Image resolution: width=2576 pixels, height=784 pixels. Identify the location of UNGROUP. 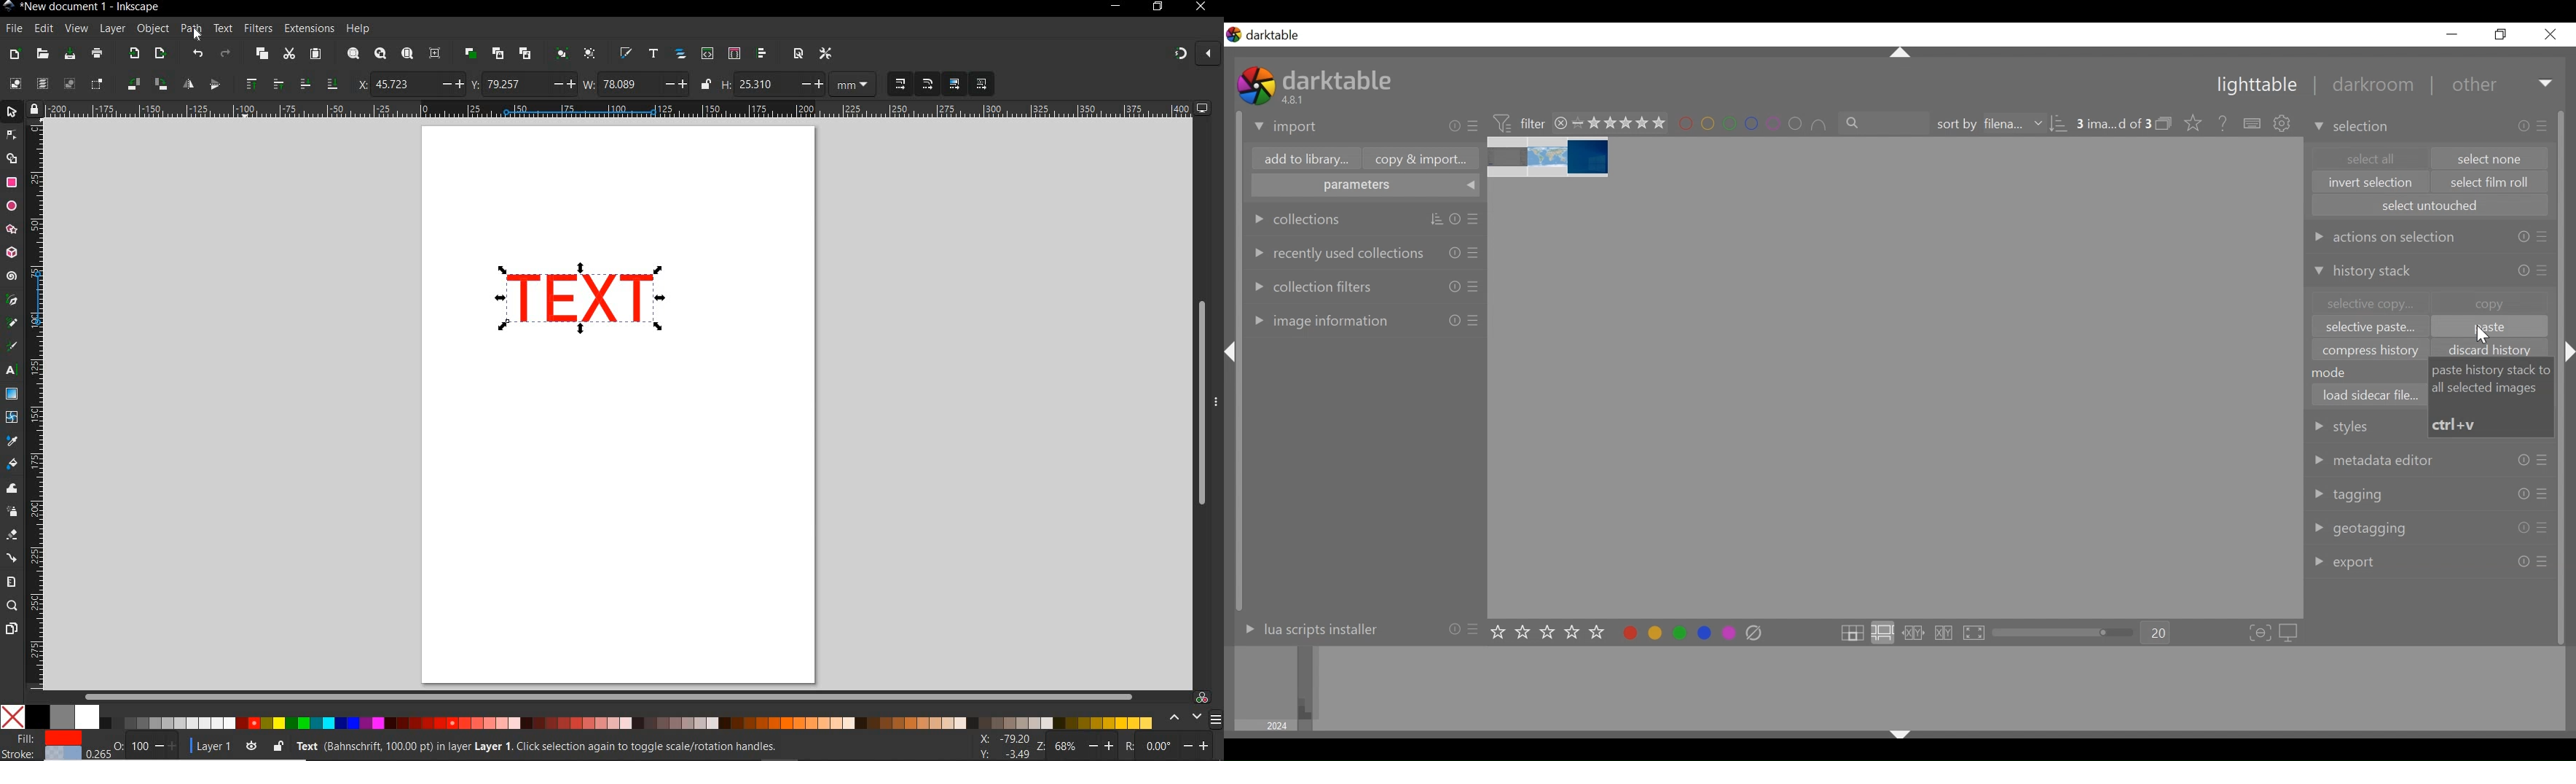
(590, 54).